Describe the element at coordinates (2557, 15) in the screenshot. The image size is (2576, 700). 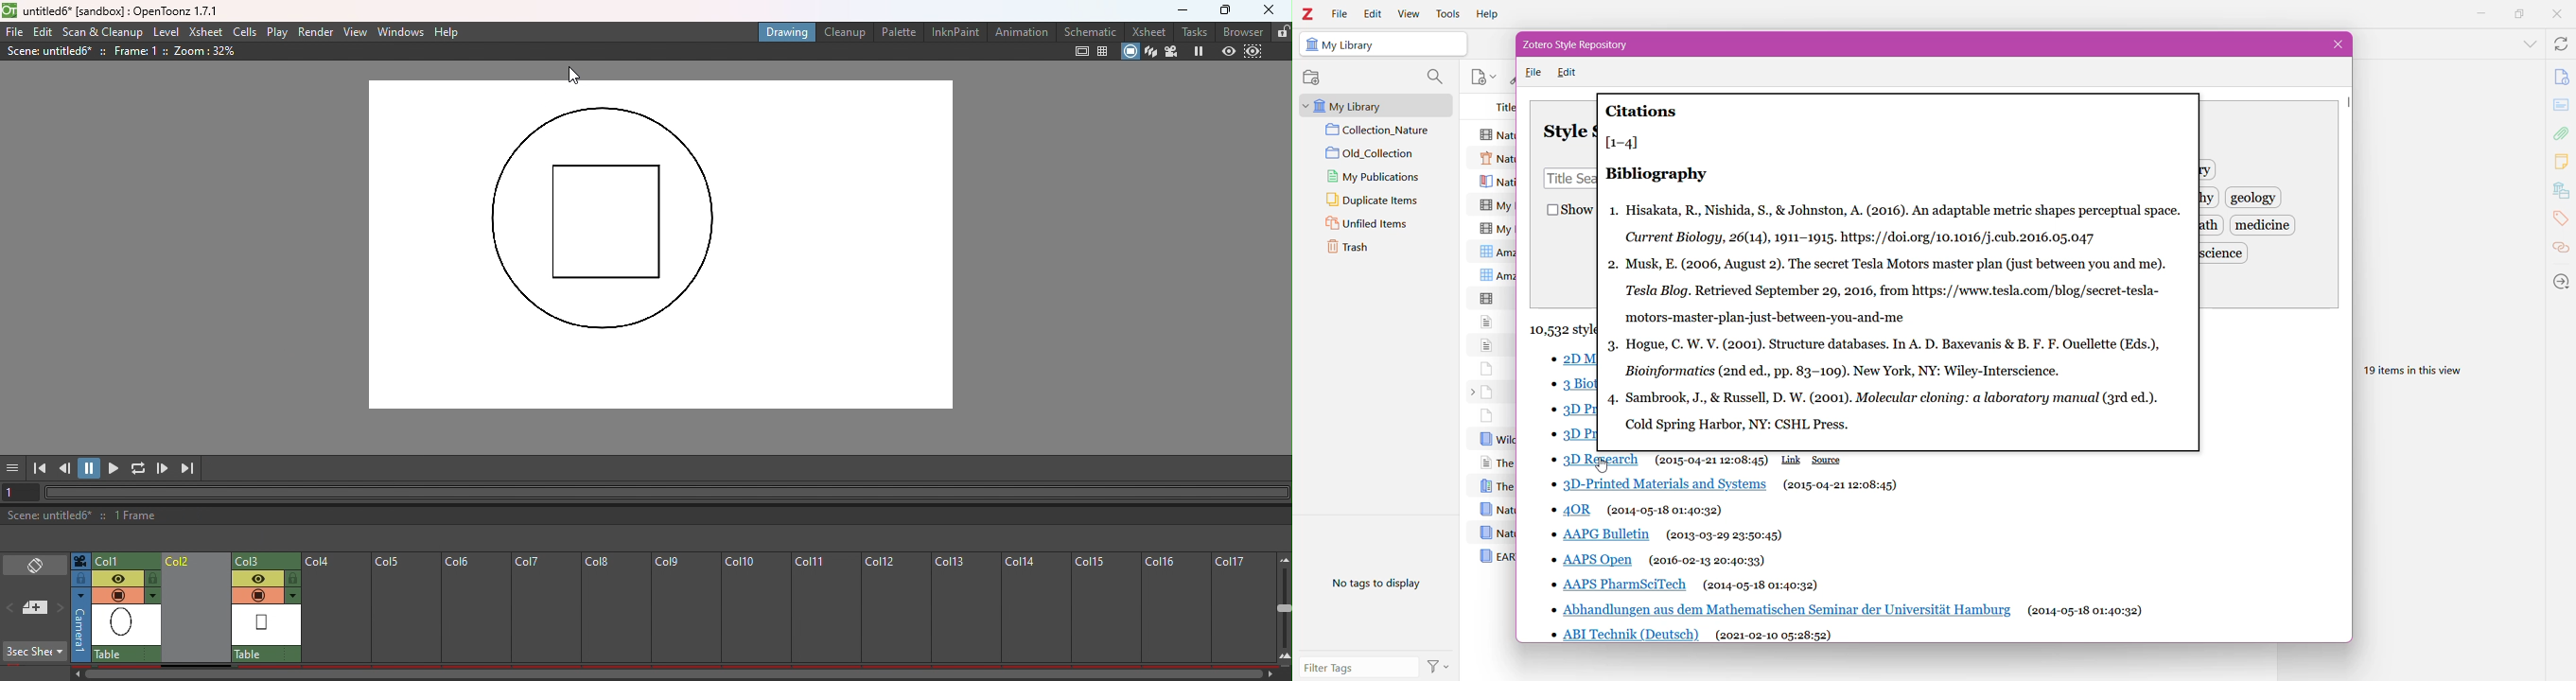
I see `Close` at that location.